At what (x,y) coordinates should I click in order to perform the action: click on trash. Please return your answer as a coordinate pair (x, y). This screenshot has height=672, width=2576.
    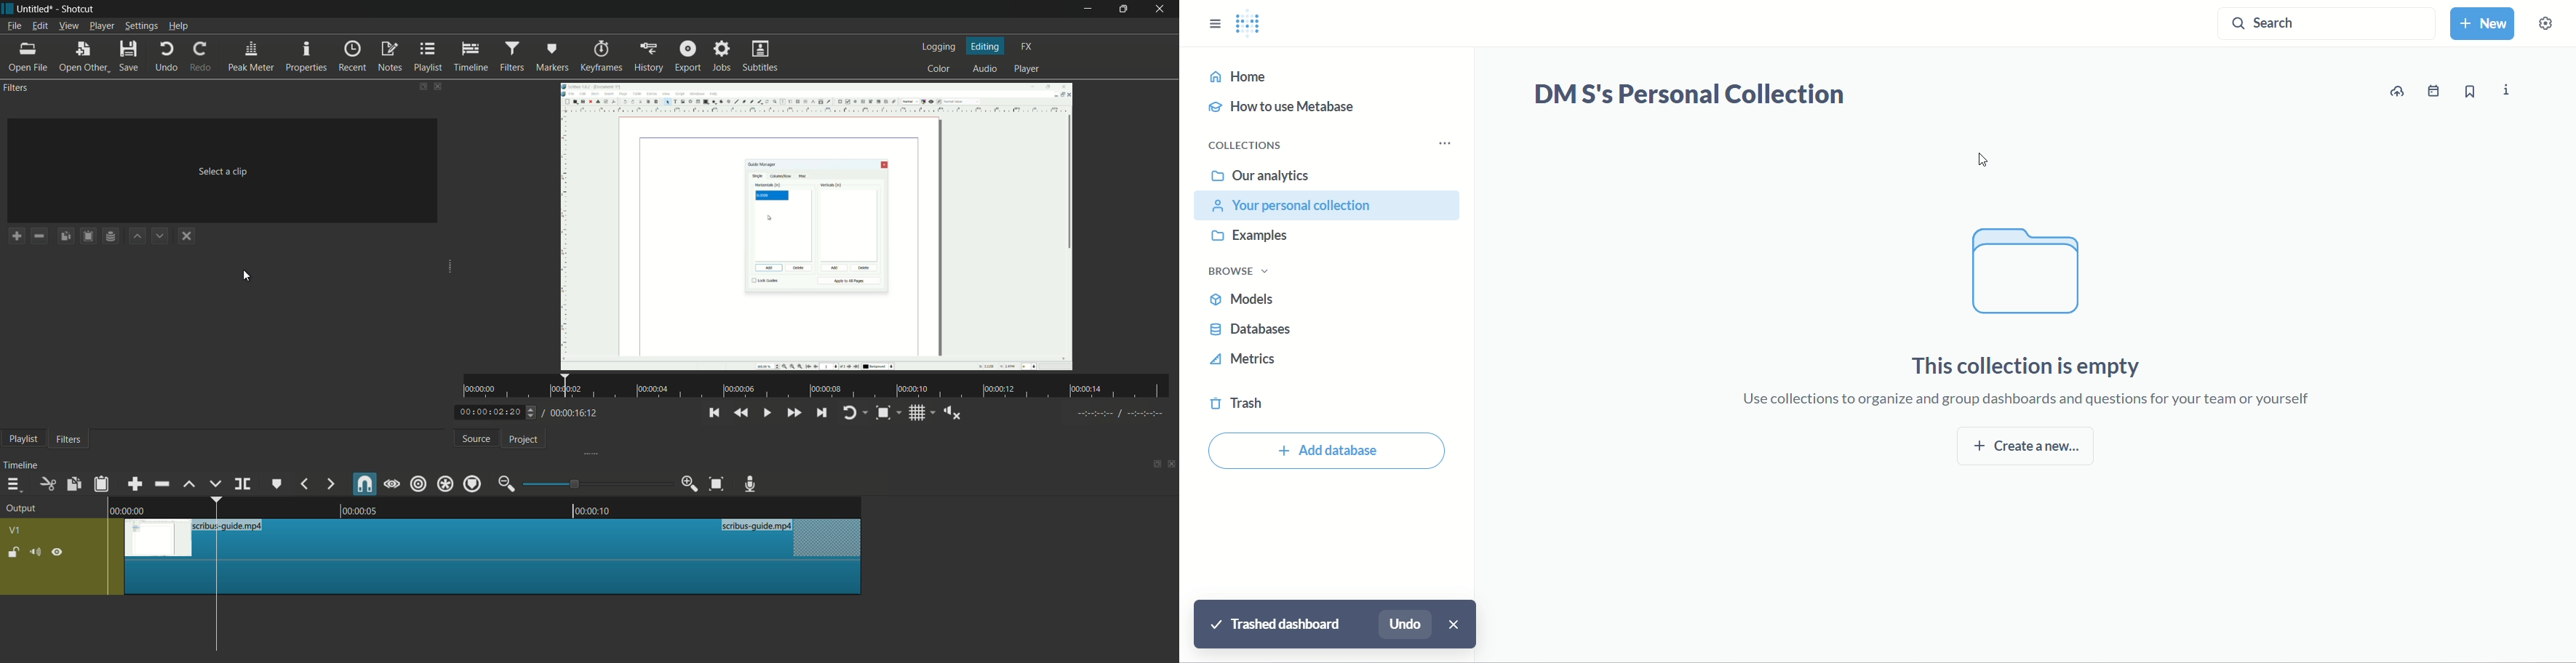
    Looking at the image, I should click on (1241, 406).